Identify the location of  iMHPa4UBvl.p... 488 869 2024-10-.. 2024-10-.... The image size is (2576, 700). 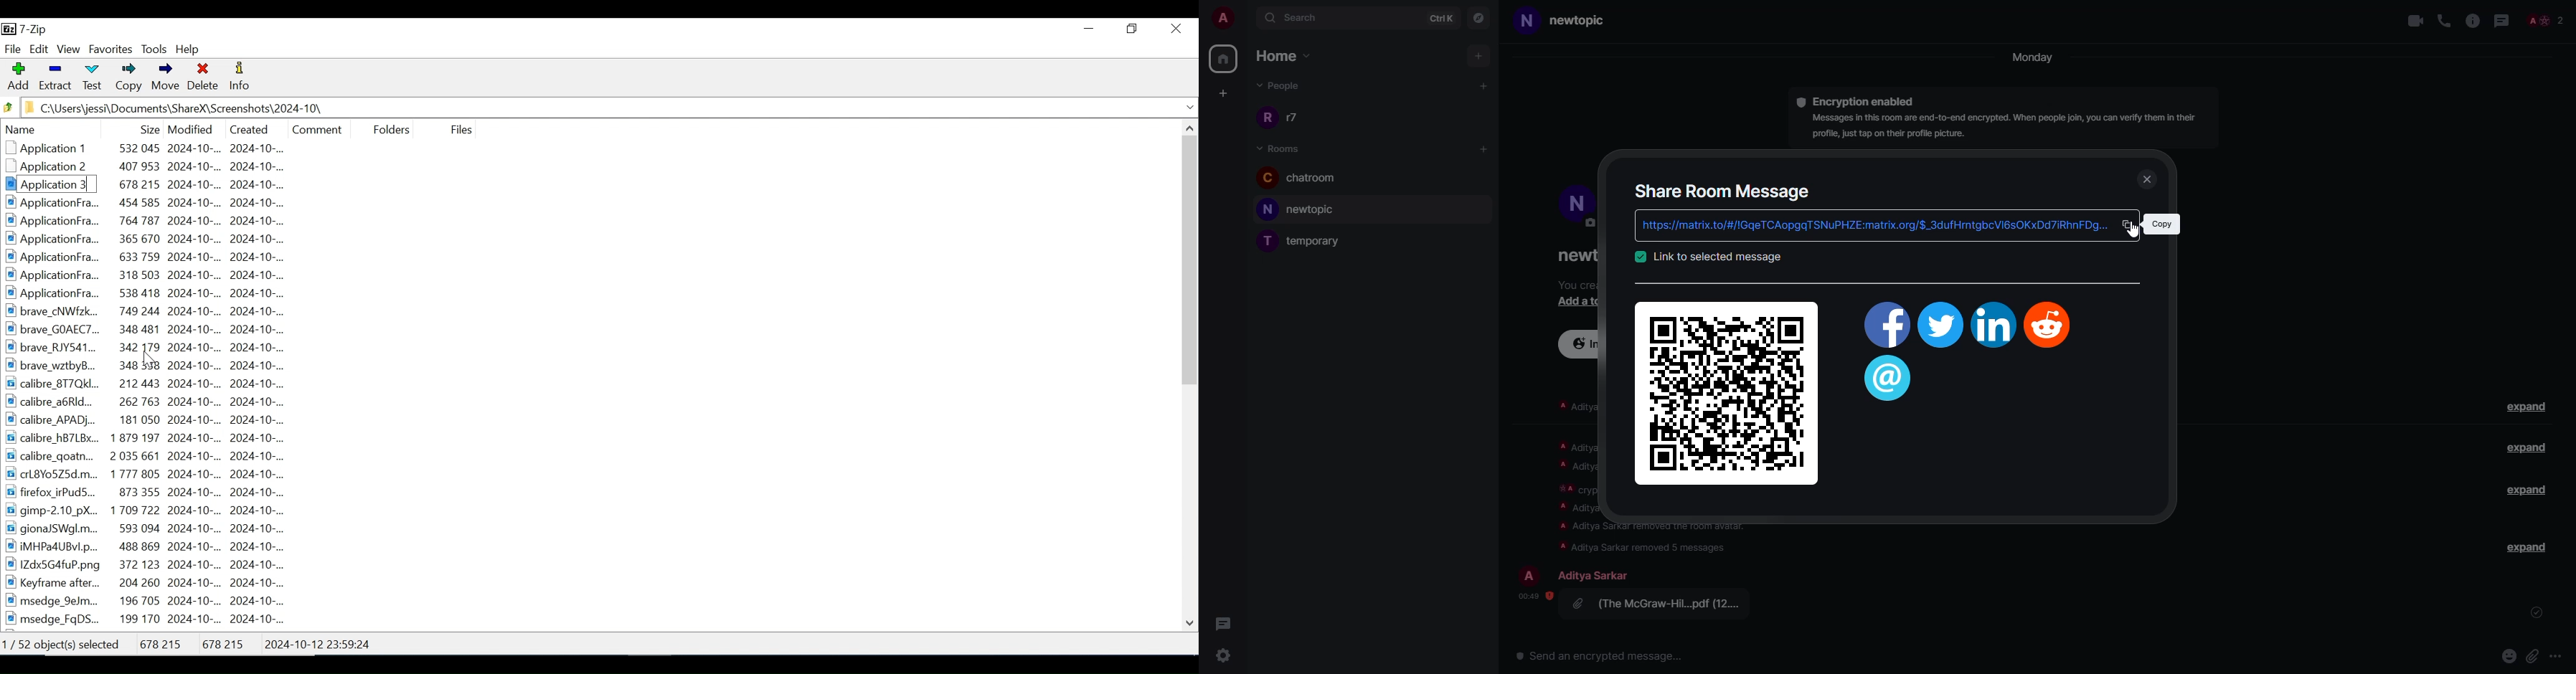
(159, 545).